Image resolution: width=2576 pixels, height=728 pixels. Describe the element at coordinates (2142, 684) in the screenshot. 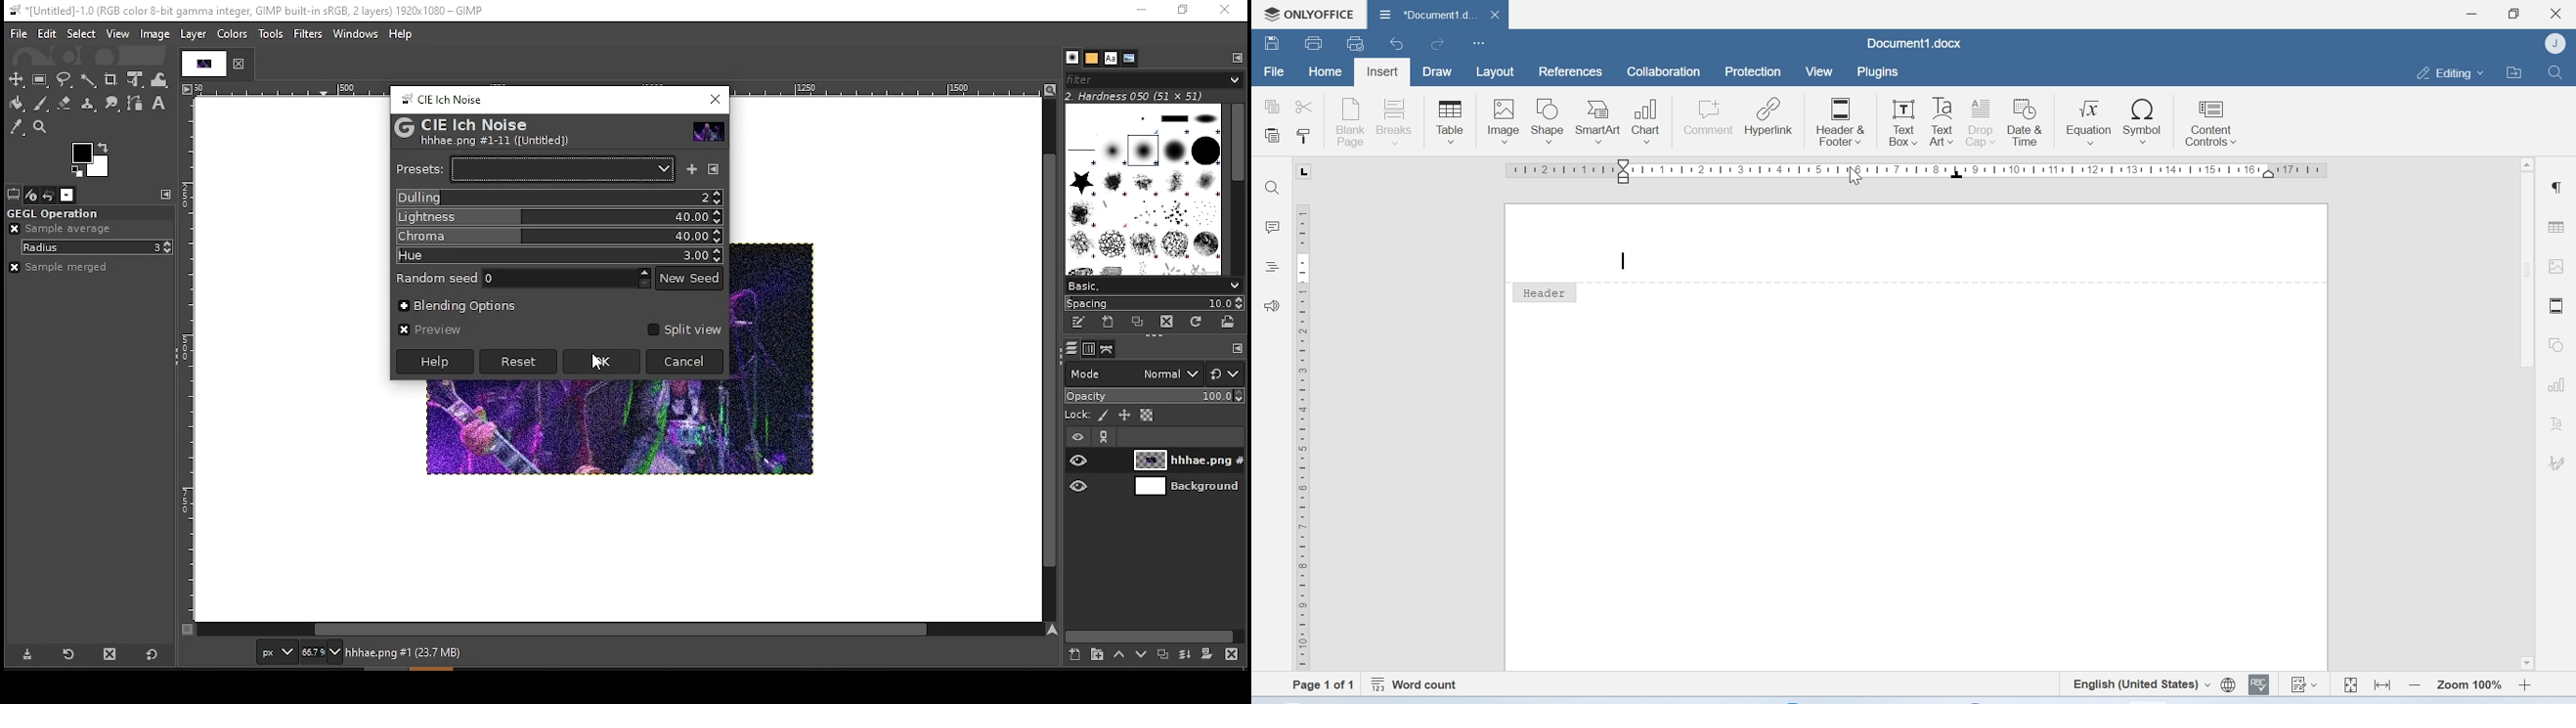

I see `Set text language` at that location.